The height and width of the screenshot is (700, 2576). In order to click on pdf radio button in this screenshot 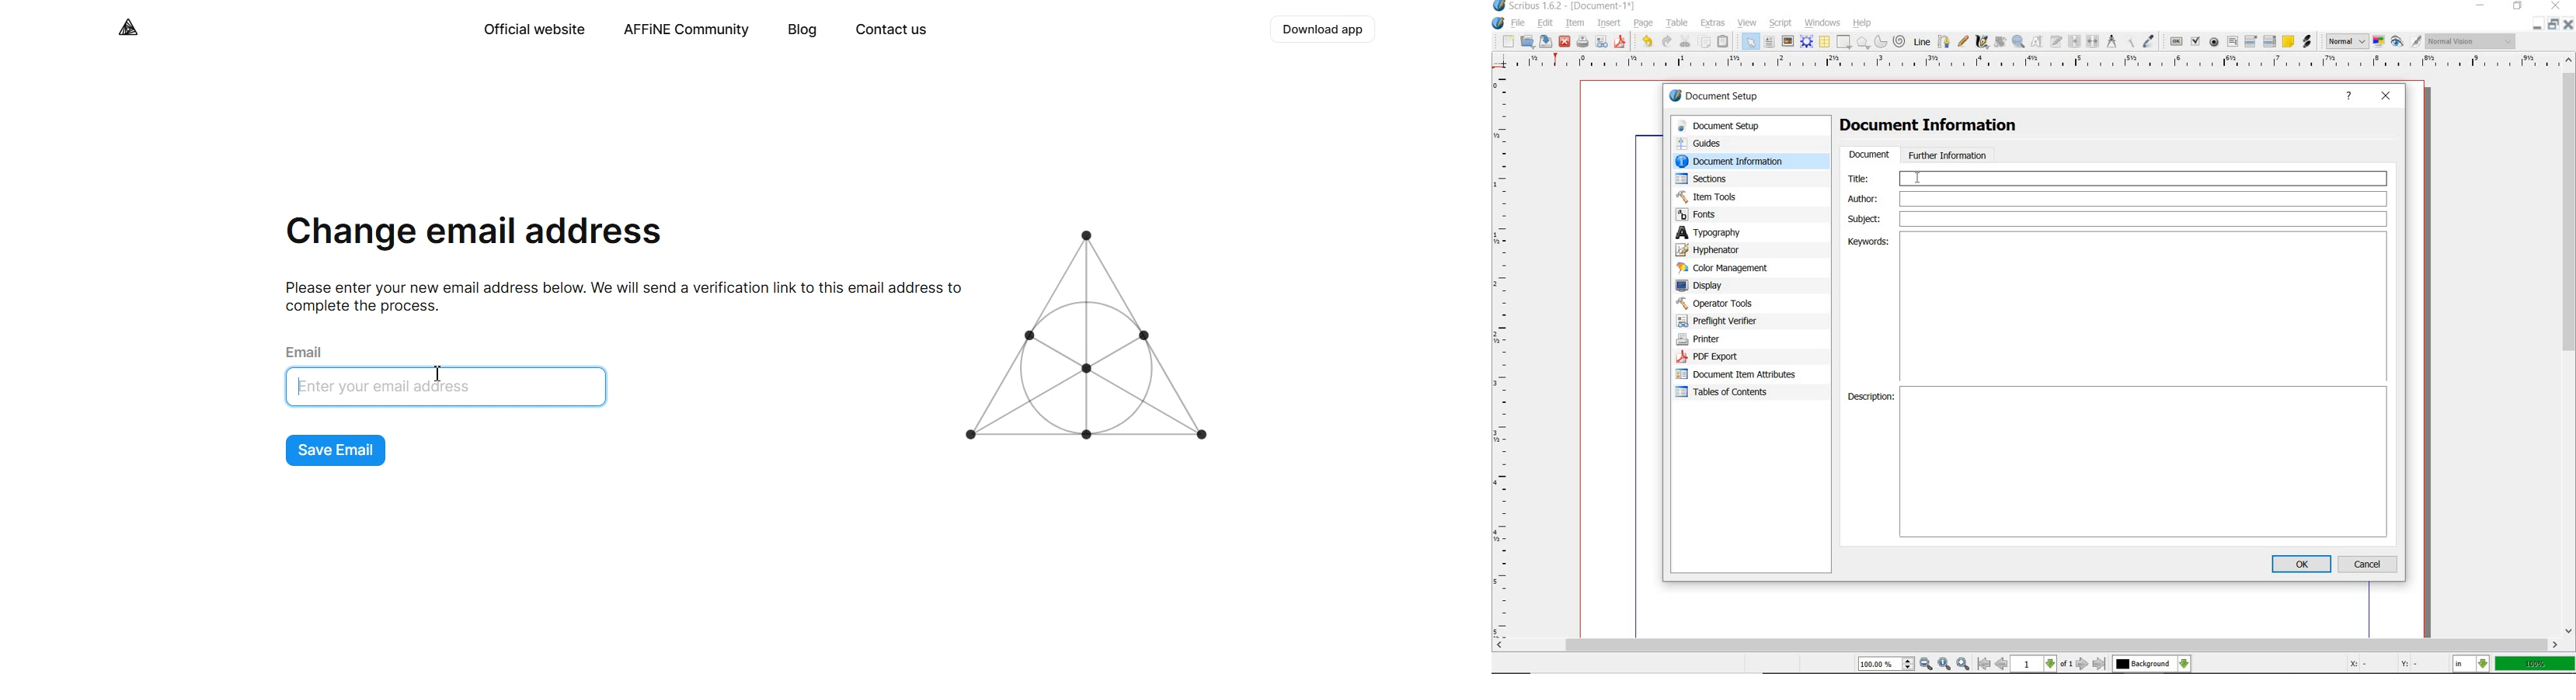, I will do `click(2215, 42)`.